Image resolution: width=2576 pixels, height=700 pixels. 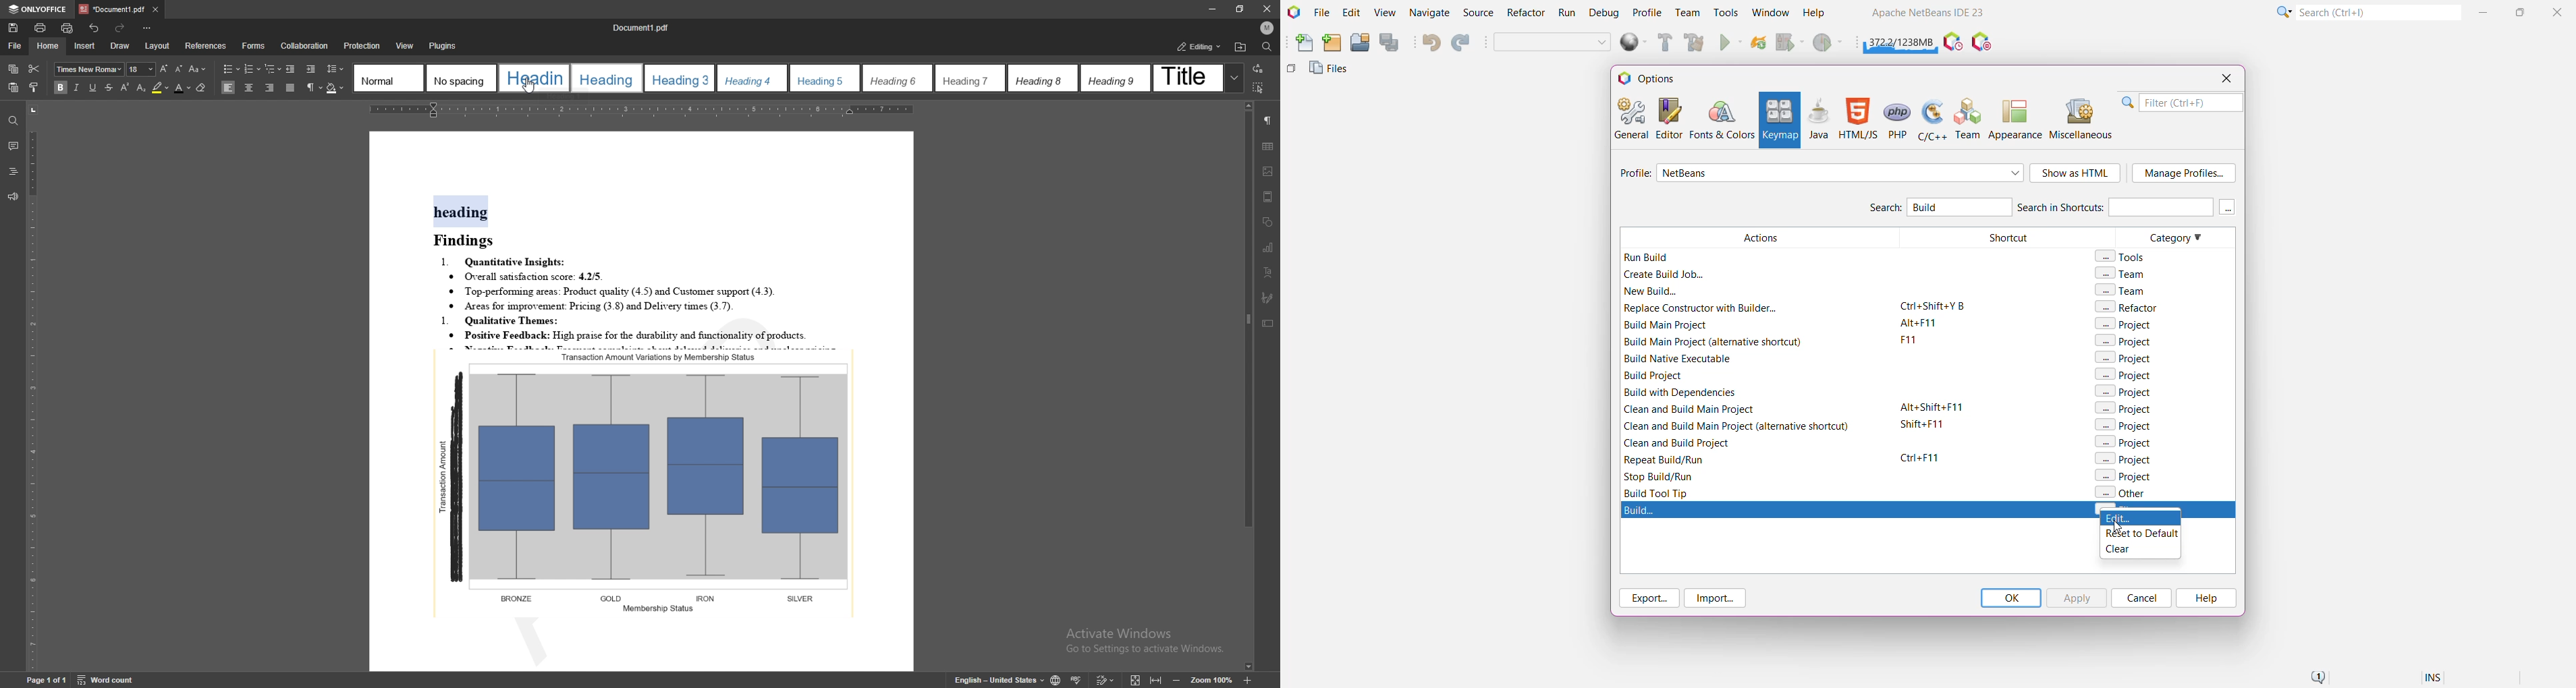 I want to click on bullets, so click(x=231, y=69).